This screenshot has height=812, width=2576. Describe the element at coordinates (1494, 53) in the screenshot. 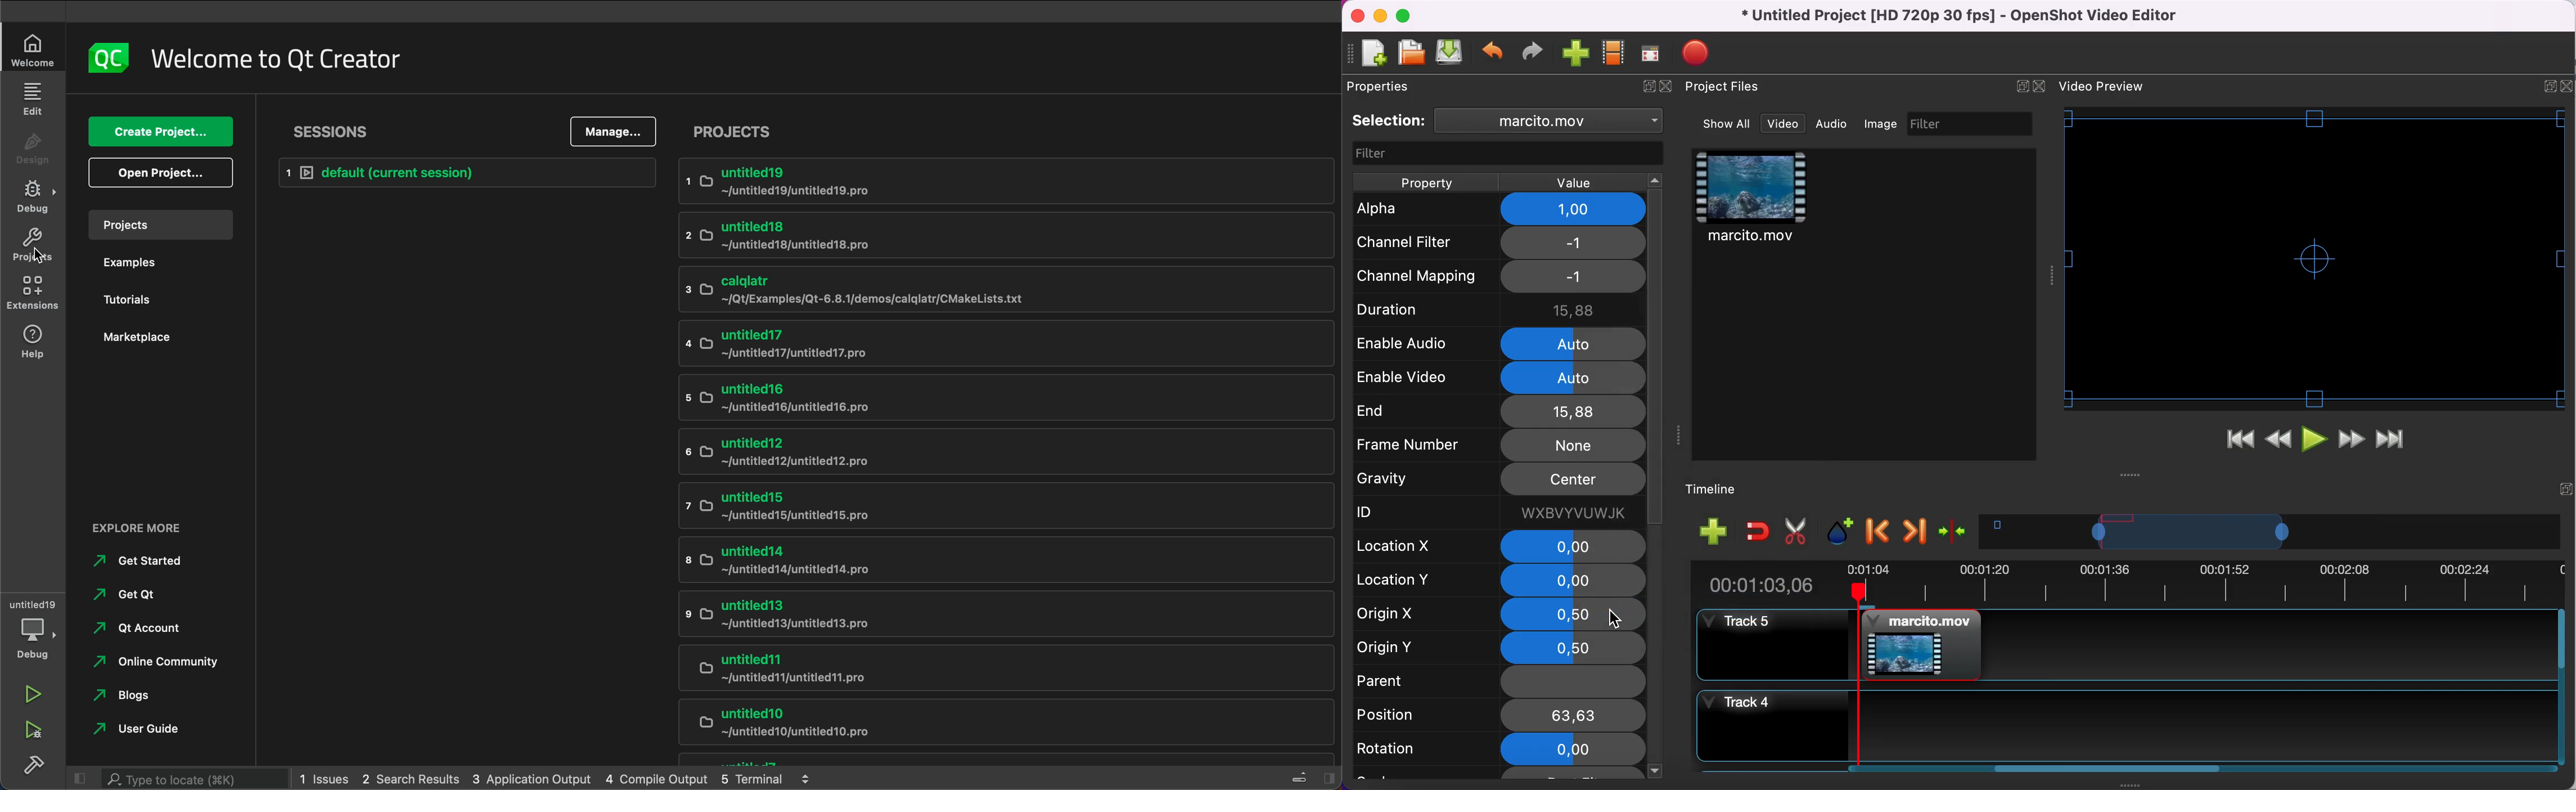

I see `undo` at that location.